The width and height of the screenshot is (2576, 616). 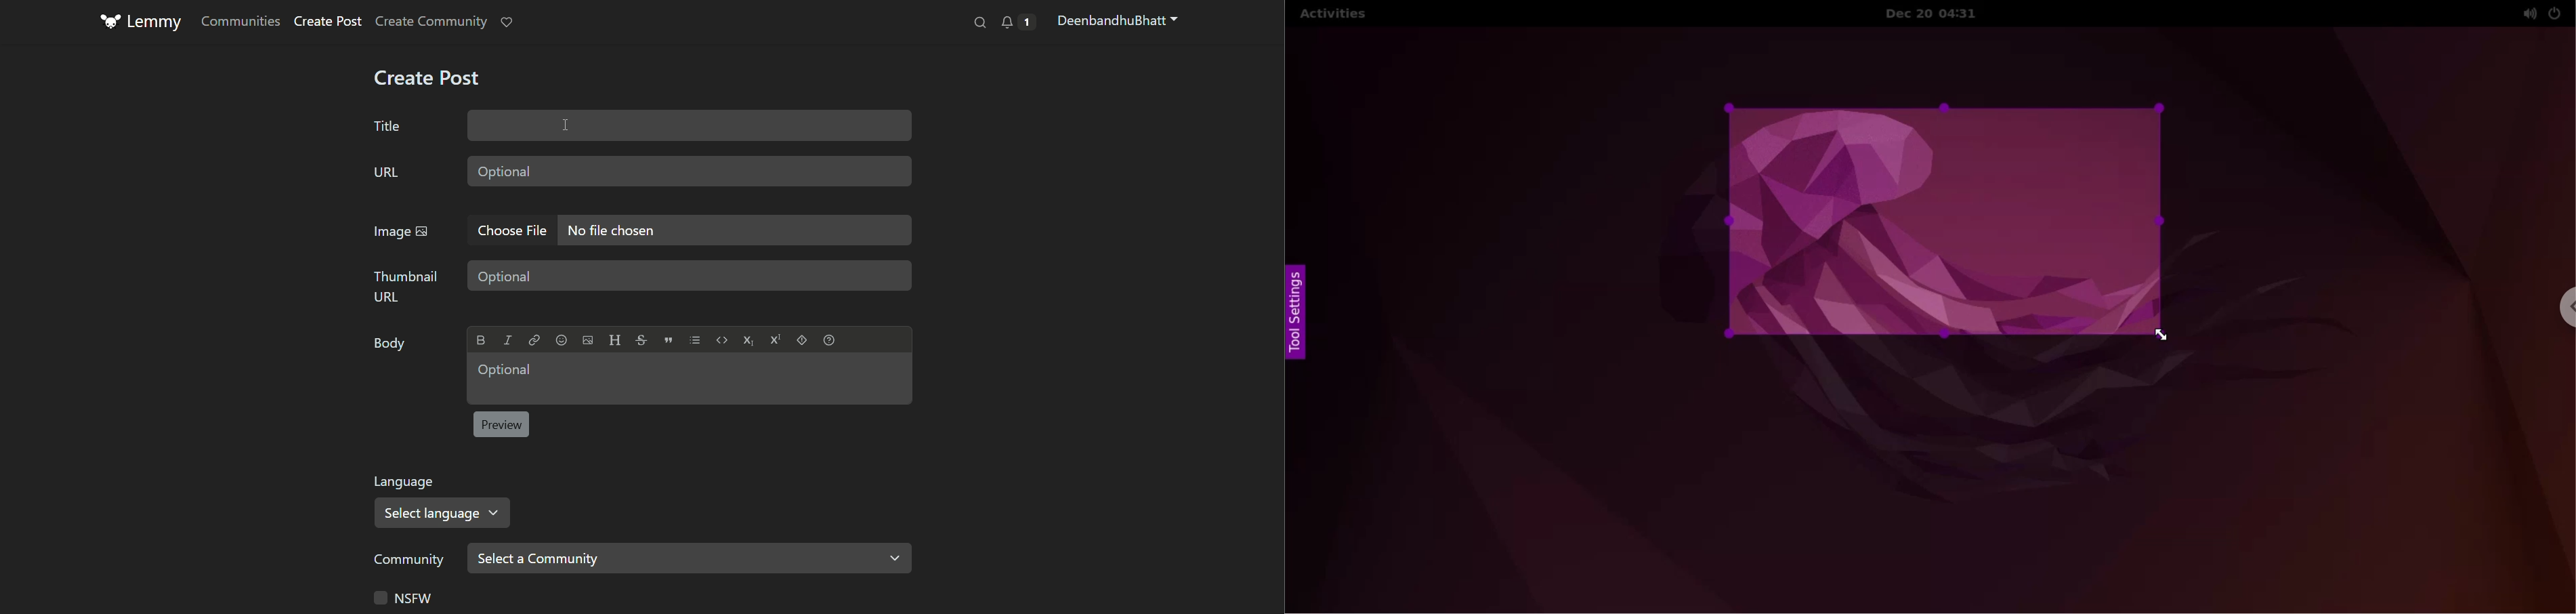 I want to click on Header, so click(x=615, y=340).